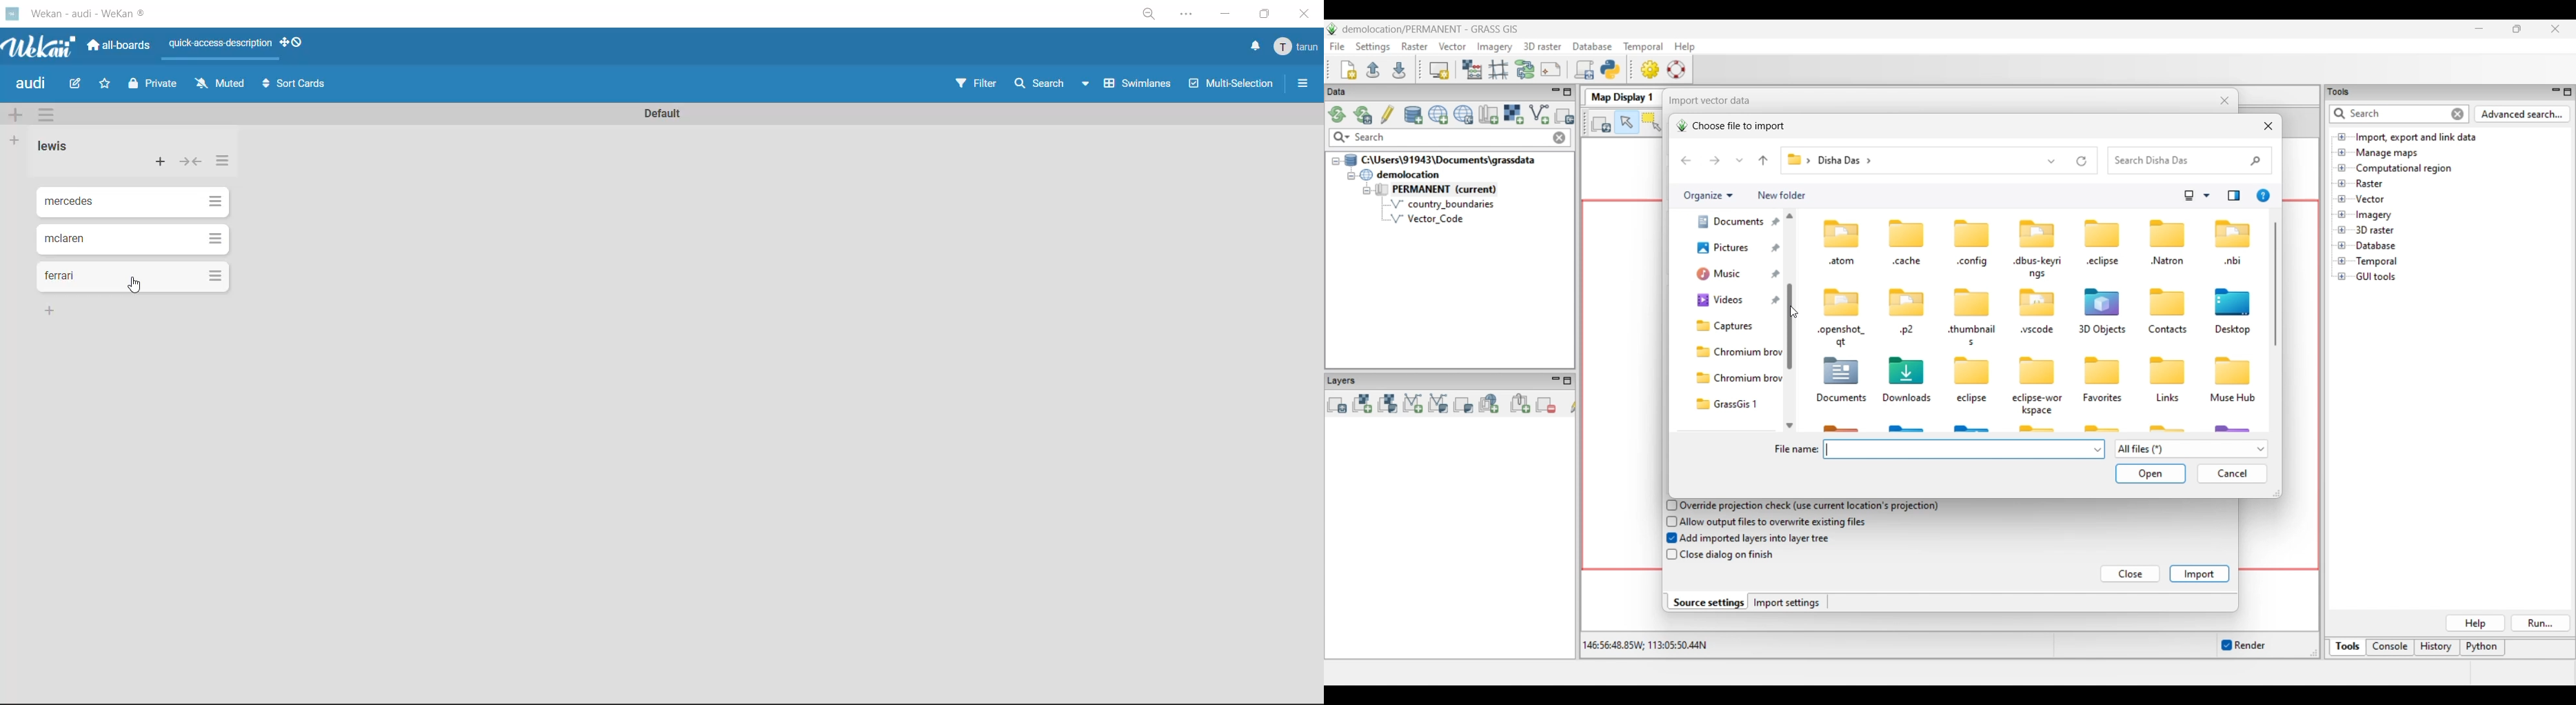 The height and width of the screenshot is (728, 2576). I want to click on cards, so click(128, 238).